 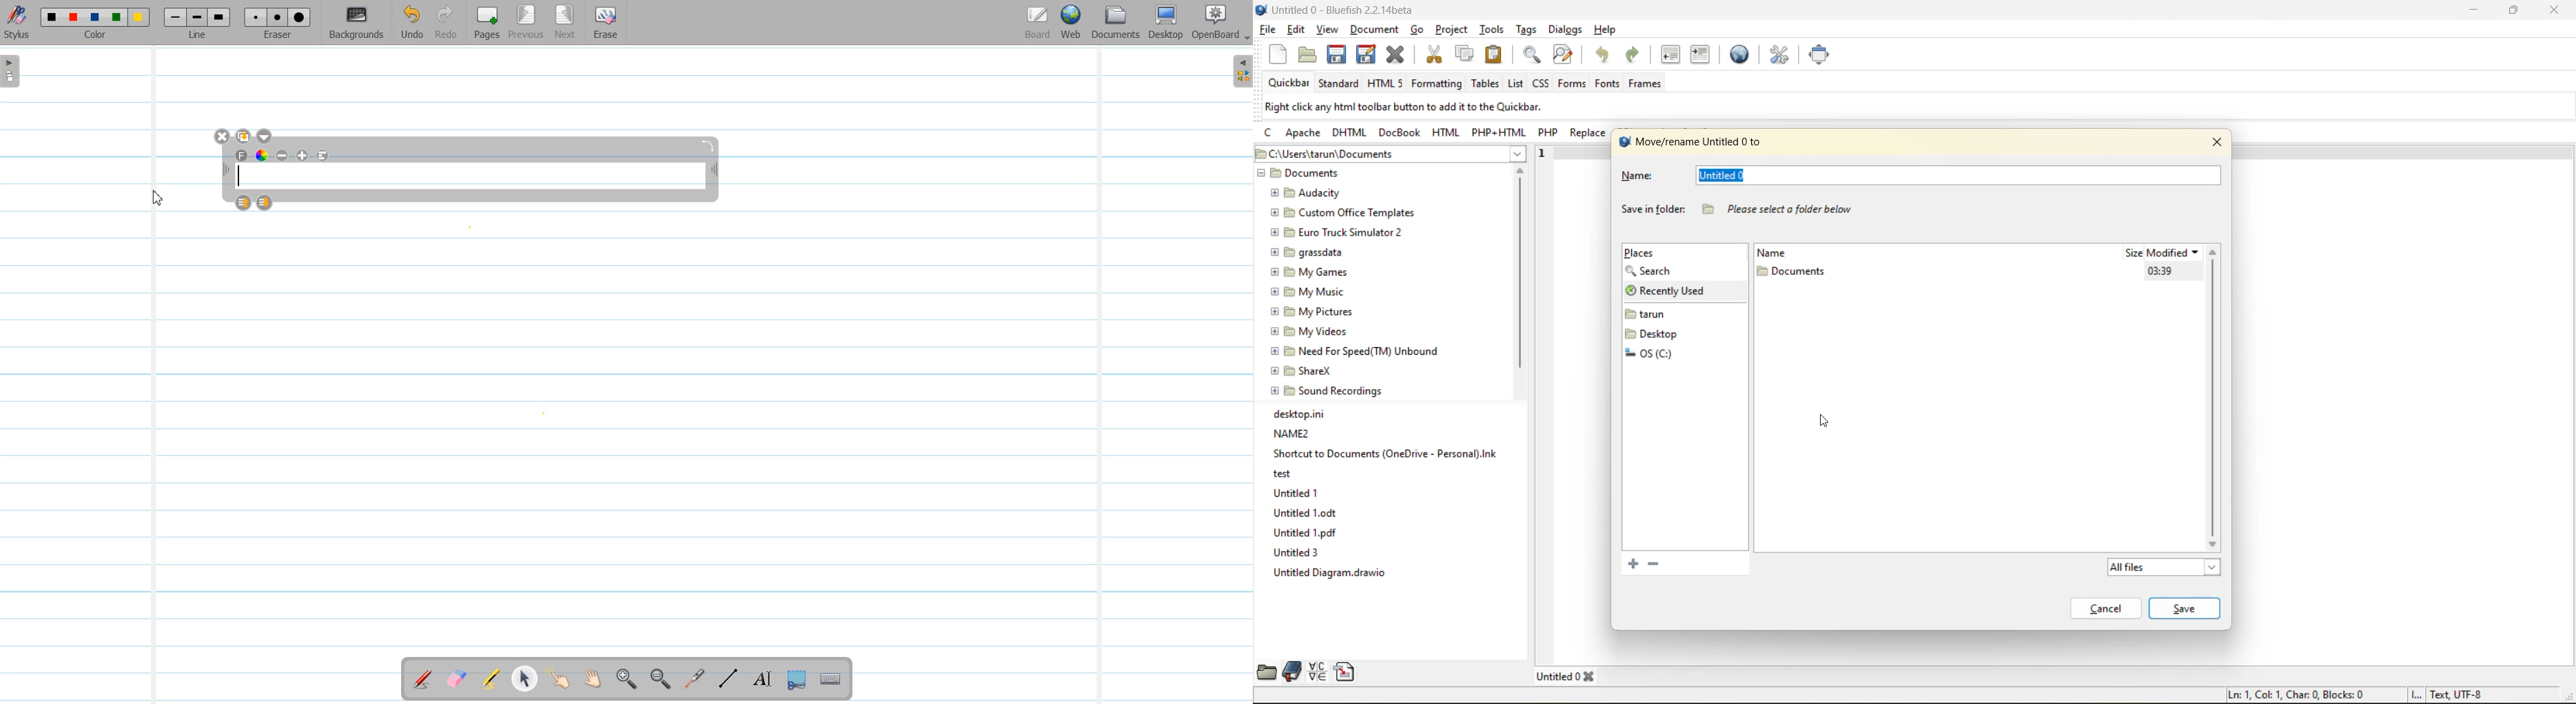 What do you see at coordinates (1117, 22) in the screenshot?
I see `Document` at bounding box center [1117, 22].